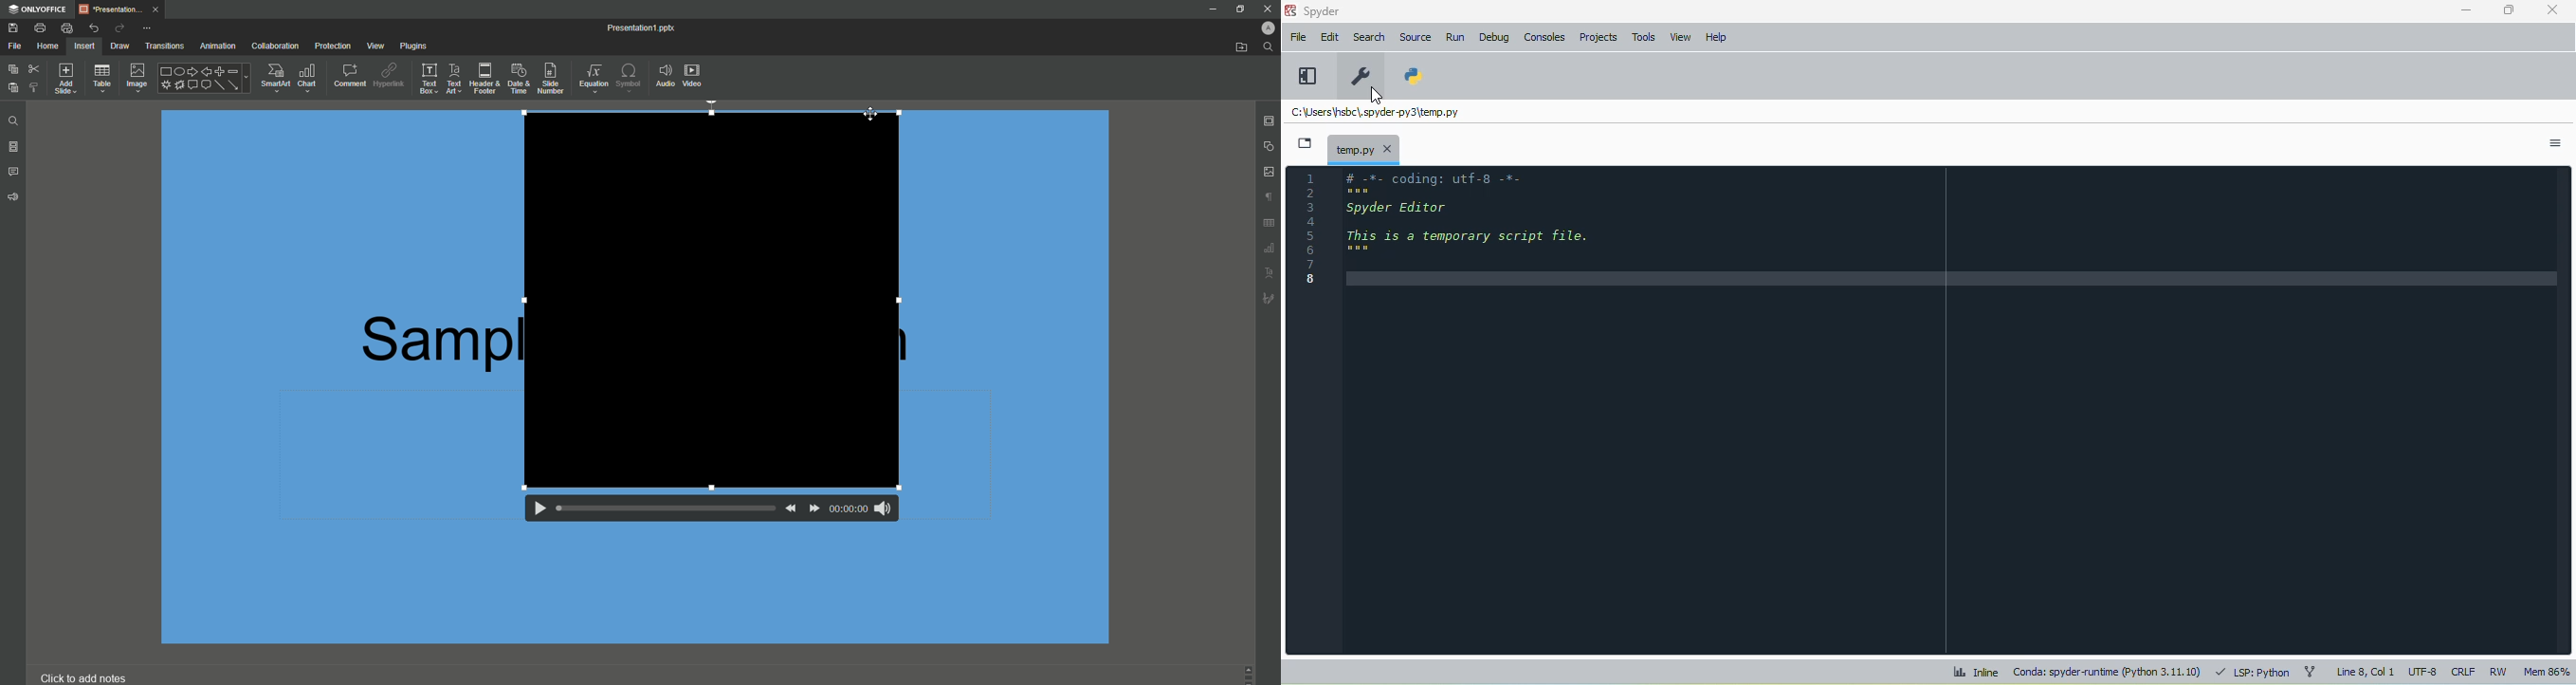 The width and height of the screenshot is (2576, 700). Describe the element at coordinates (2467, 10) in the screenshot. I see `minimize` at that location.